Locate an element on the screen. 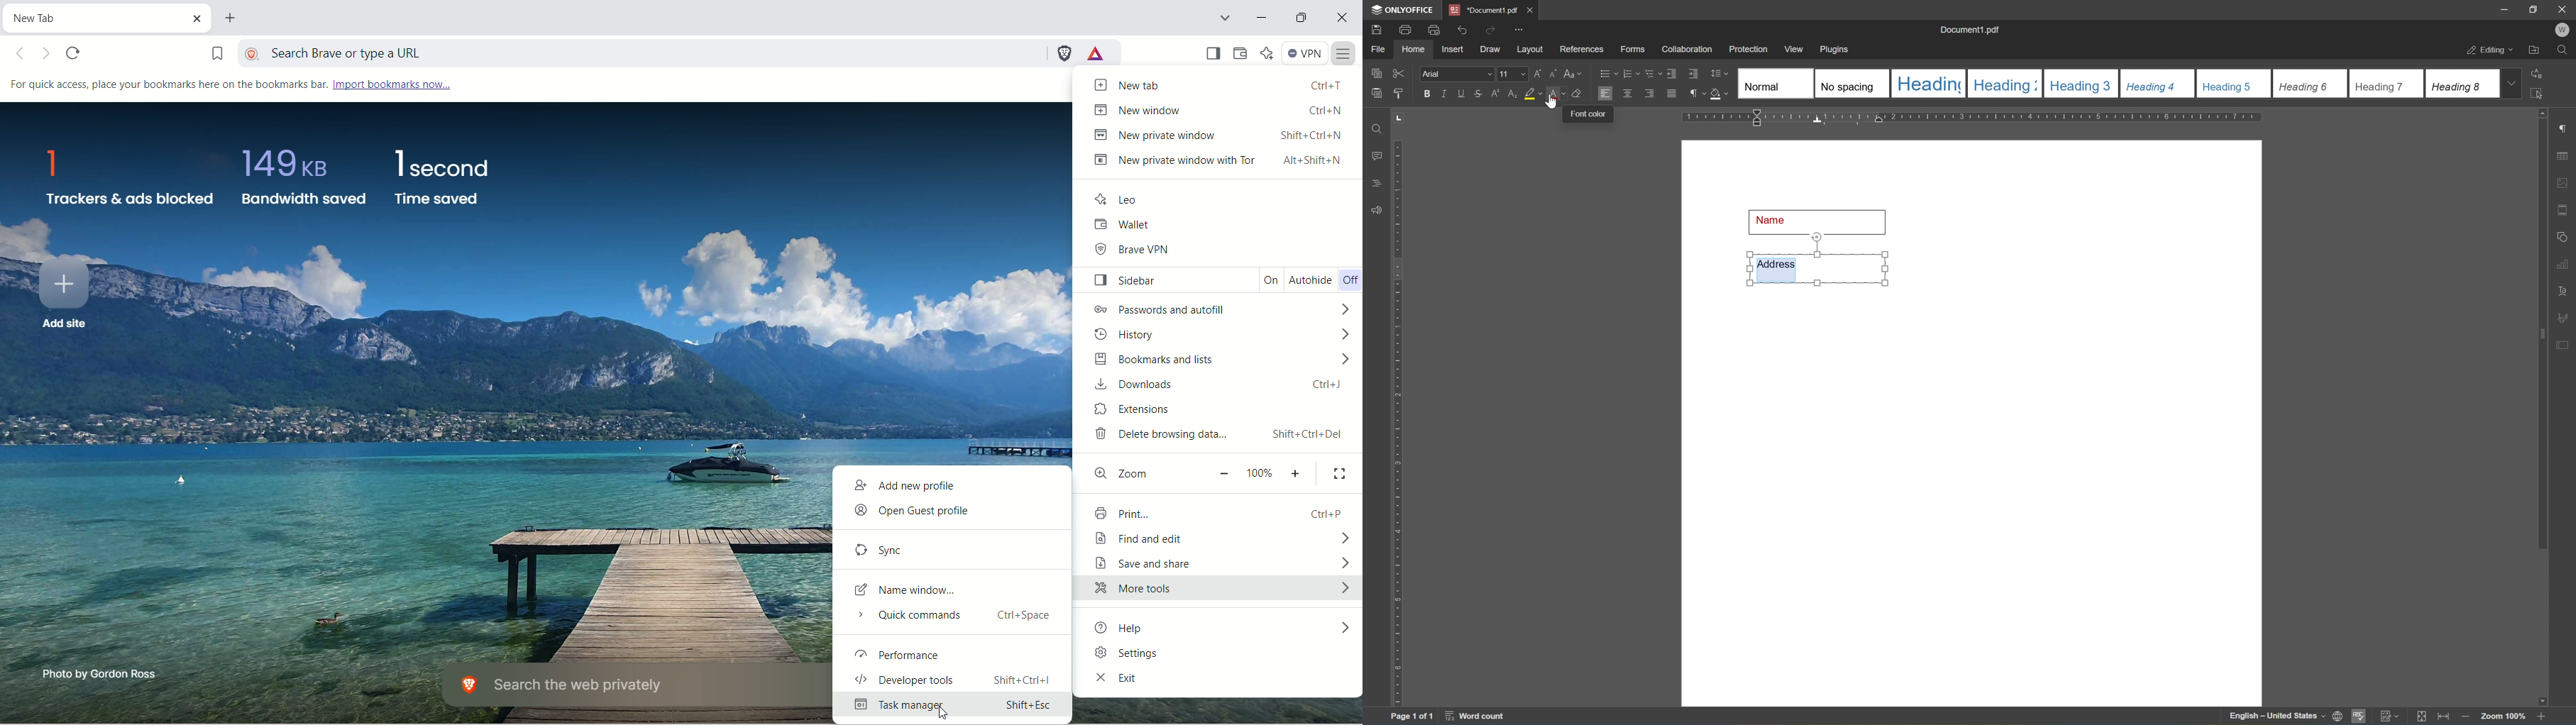 The width and height of the screenshot is (2576, 728). customize quick access toolbar is located at coordinates (1519, 29).